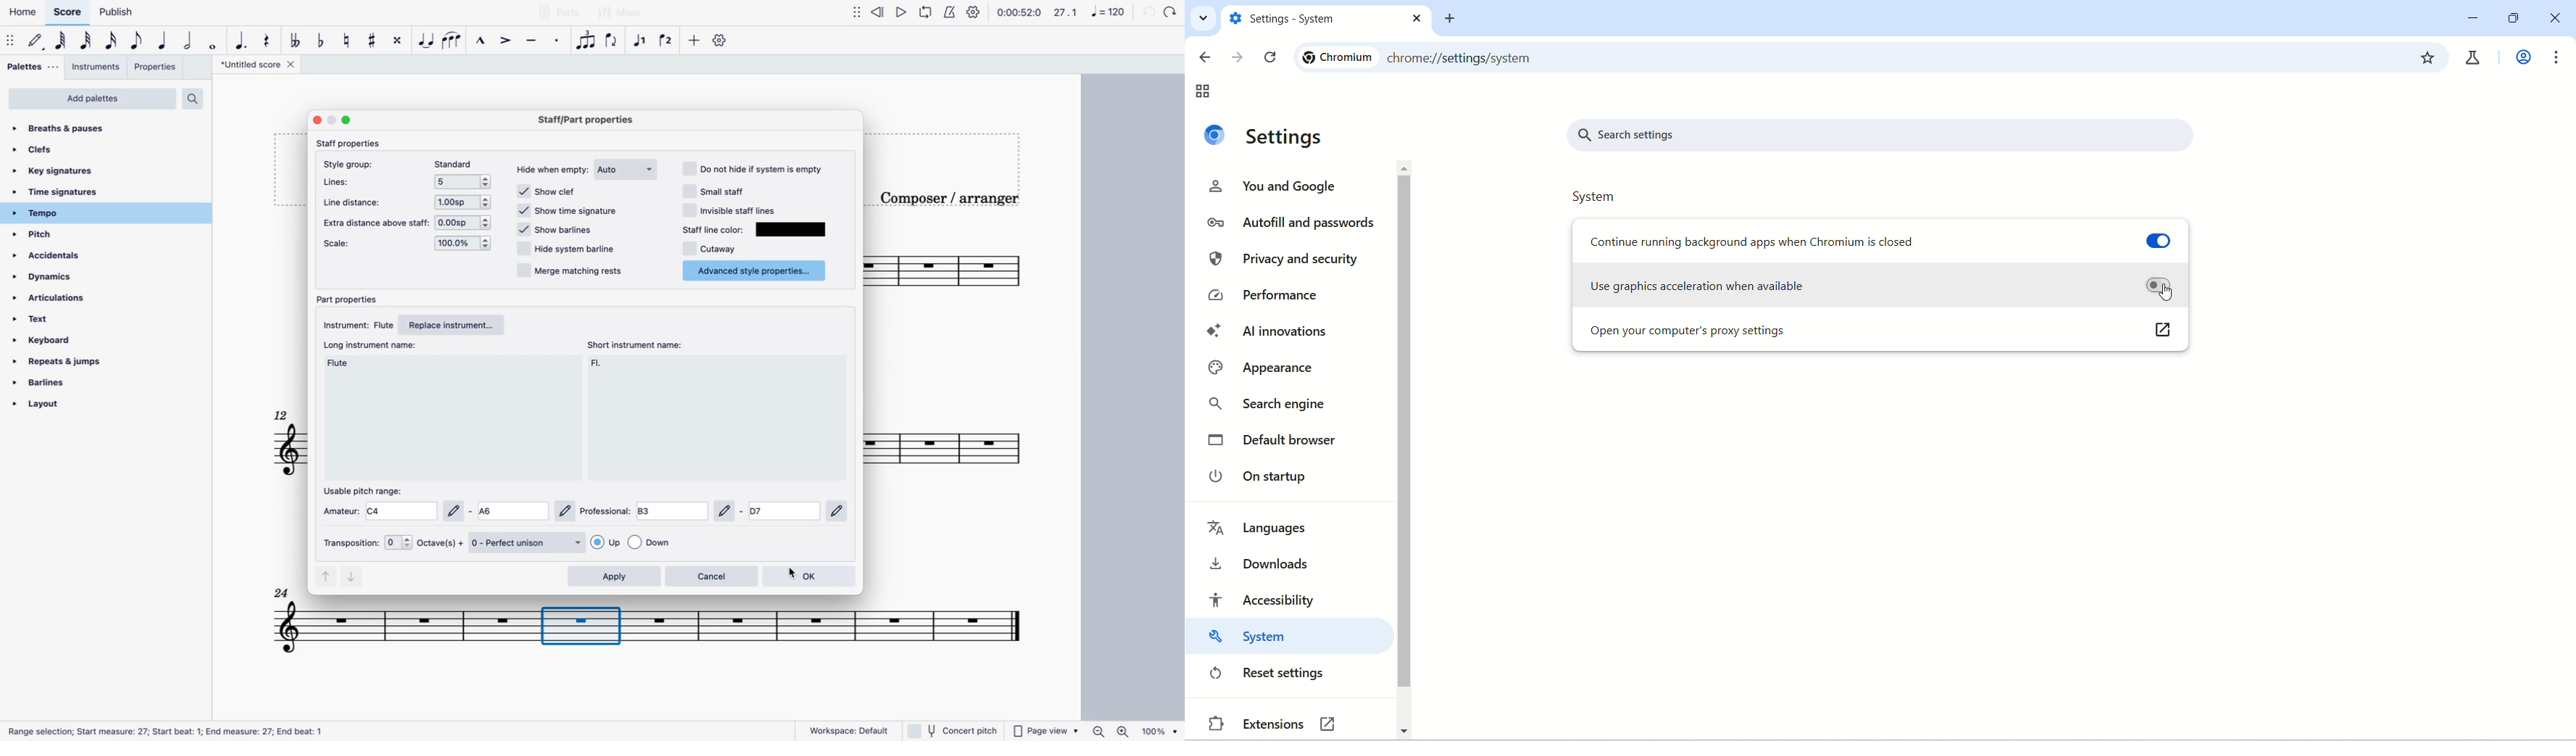 This screenshot has height=756, width=2576. Describe the element at coordinates (853, 11) in the screenshot. I see `move` at that location.